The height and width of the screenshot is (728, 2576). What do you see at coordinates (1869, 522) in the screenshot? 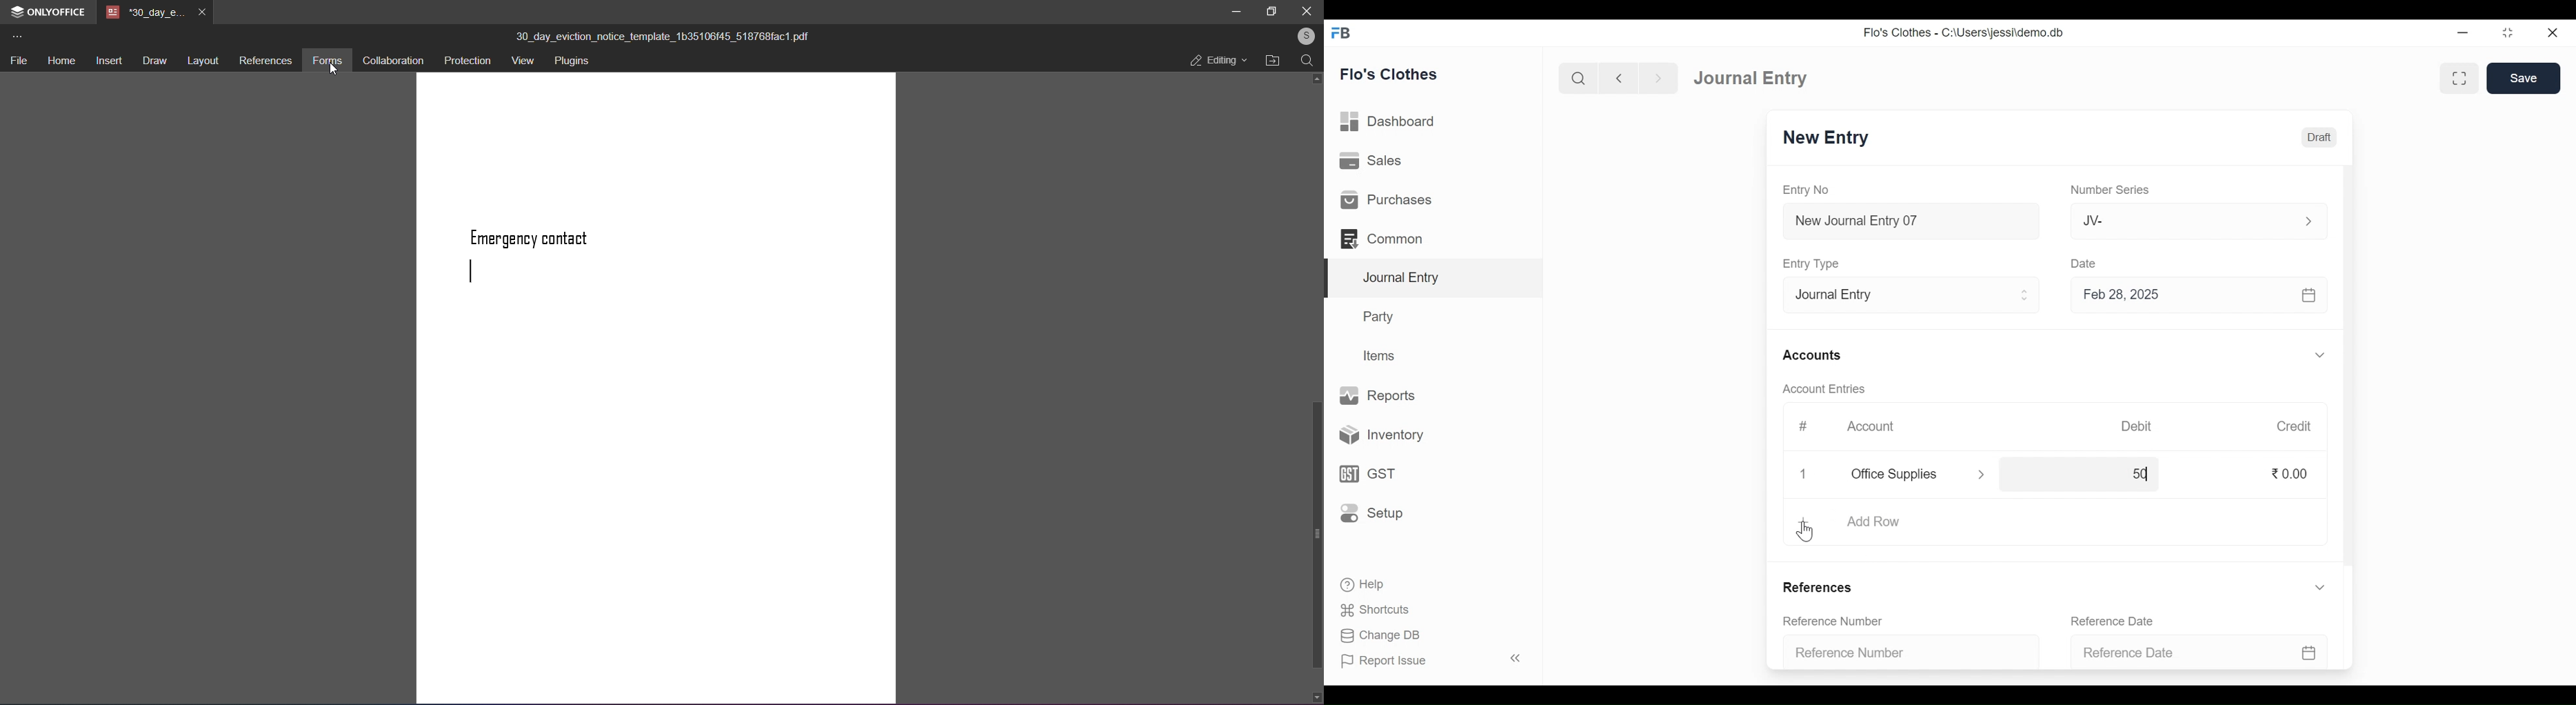
I see `+ Add Row` at bounding box center [1869, 522].